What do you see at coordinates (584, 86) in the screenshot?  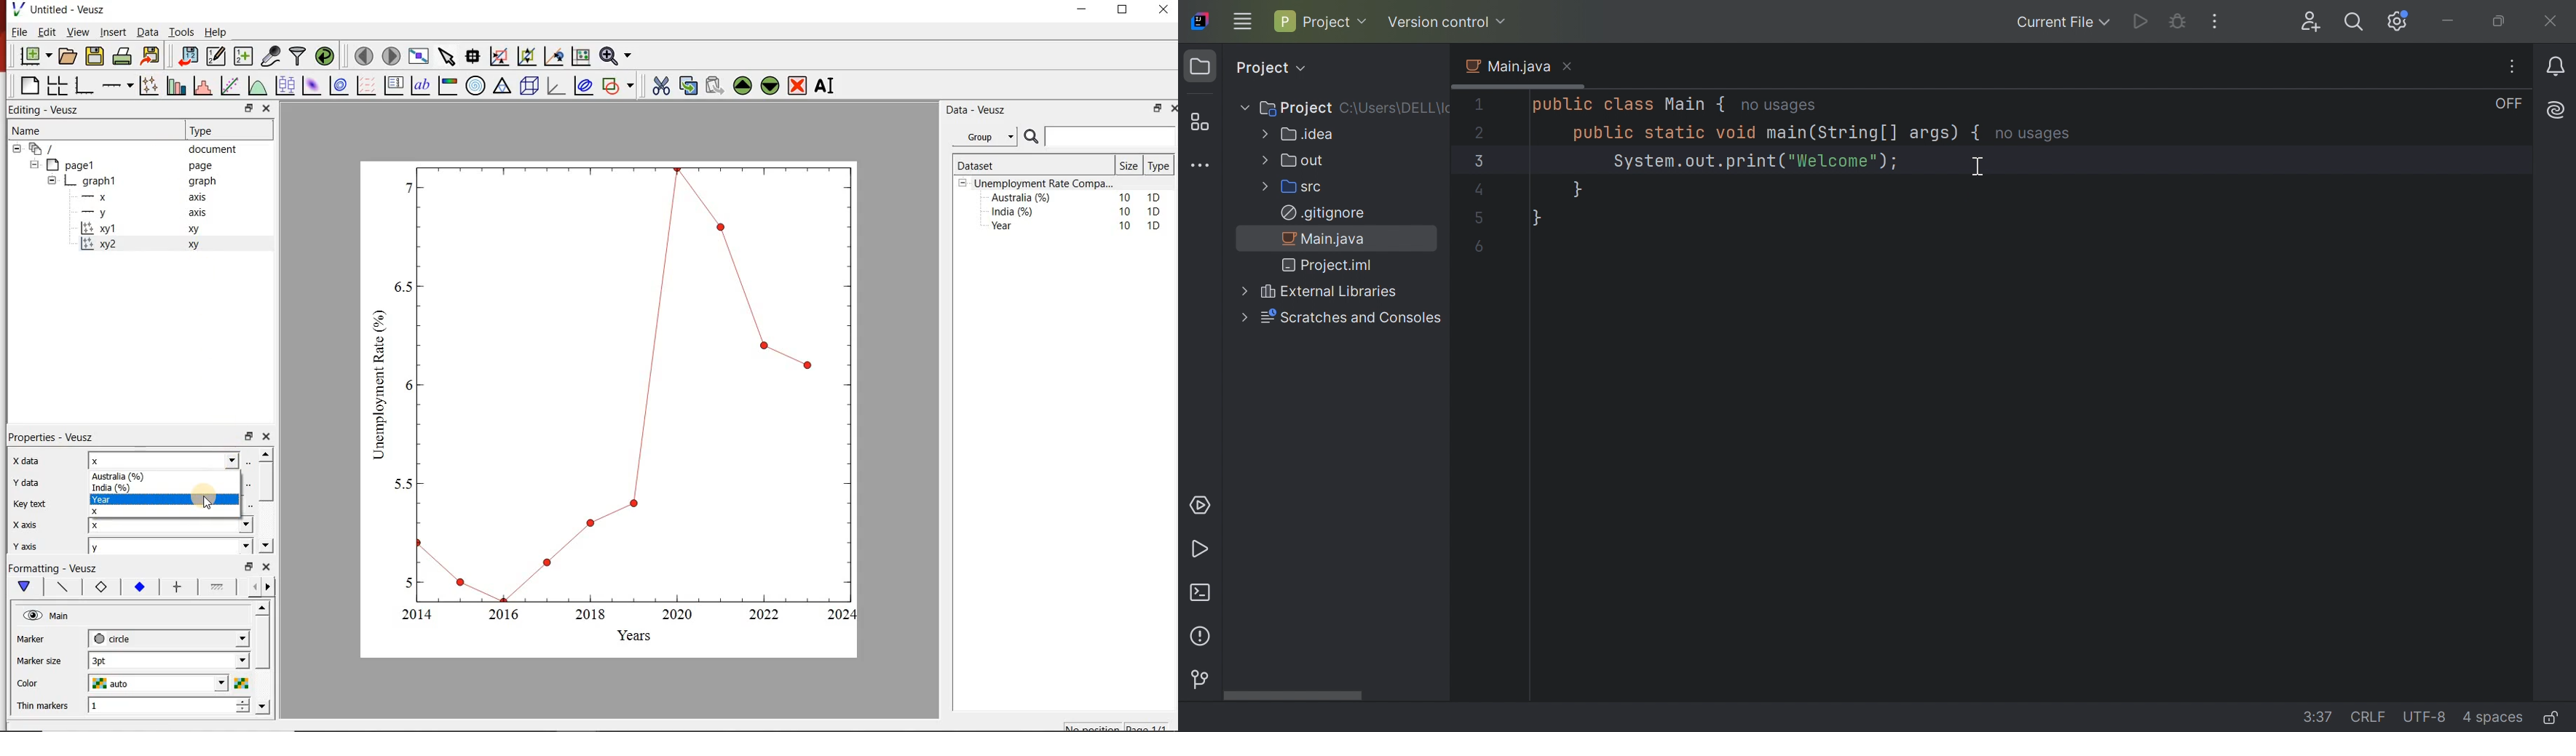 I see `plot covariance ellipses` at bounding box center [584, 86].